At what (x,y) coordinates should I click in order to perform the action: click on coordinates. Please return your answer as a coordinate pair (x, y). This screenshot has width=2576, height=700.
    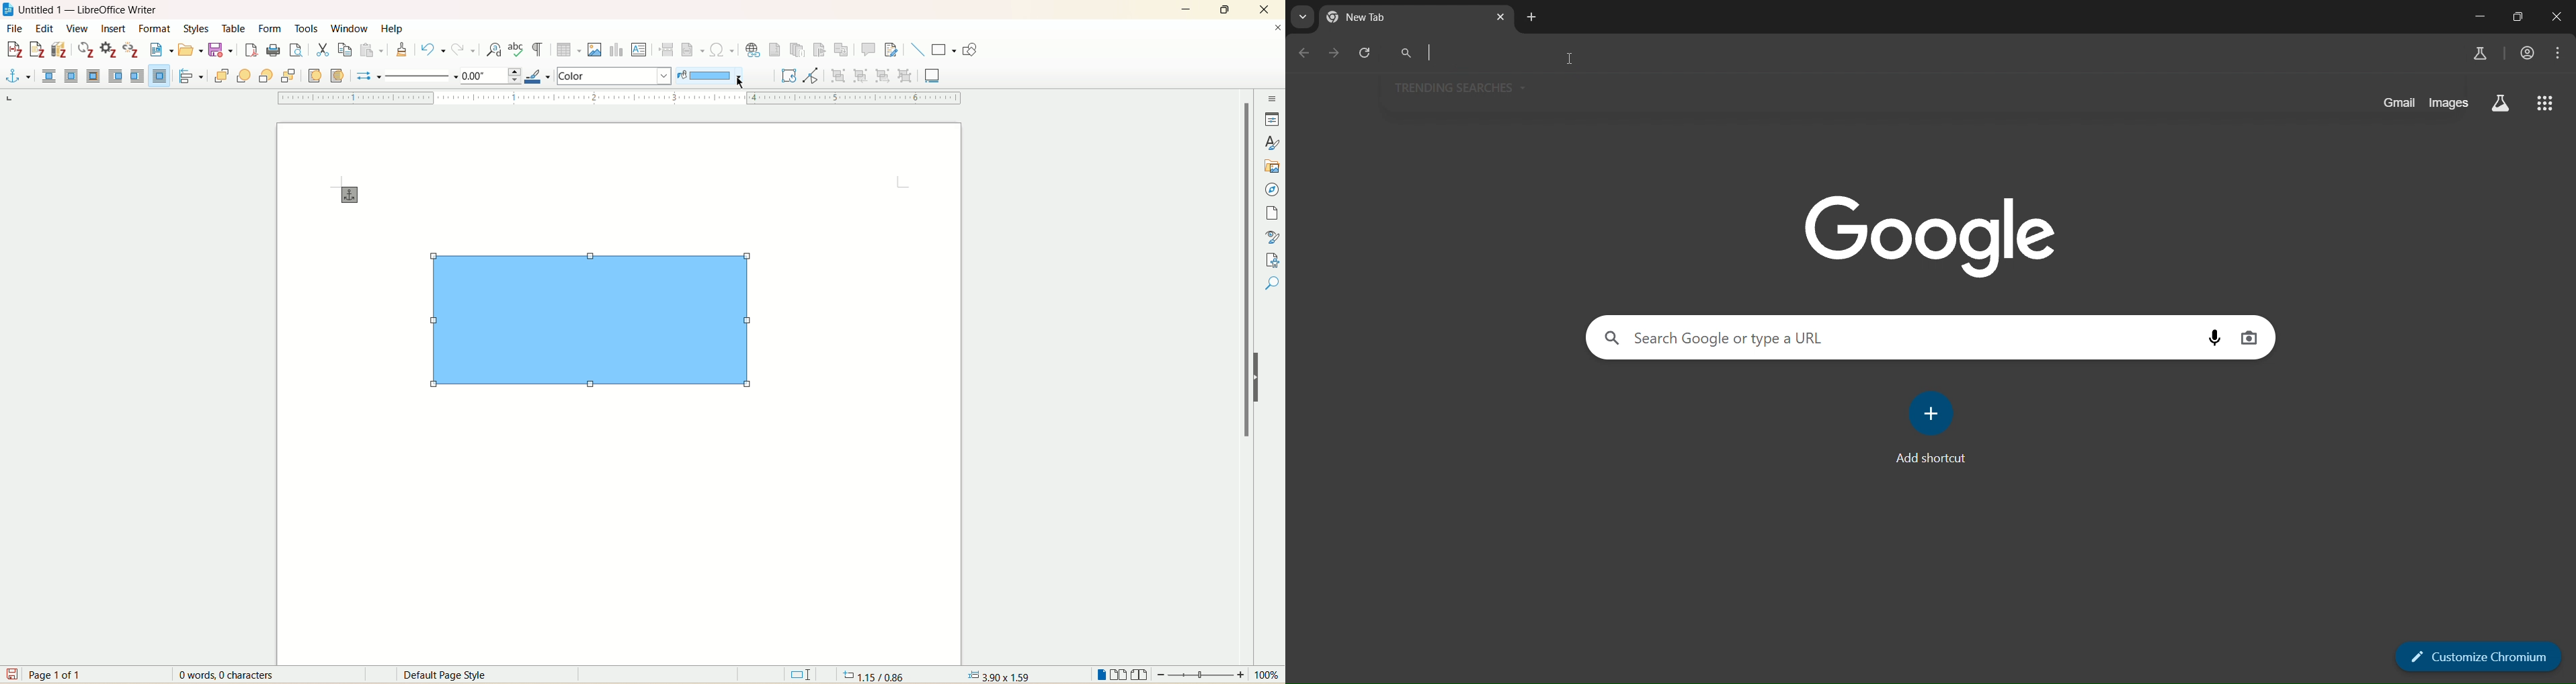
    Looking at the image, I should click on (870, 675).